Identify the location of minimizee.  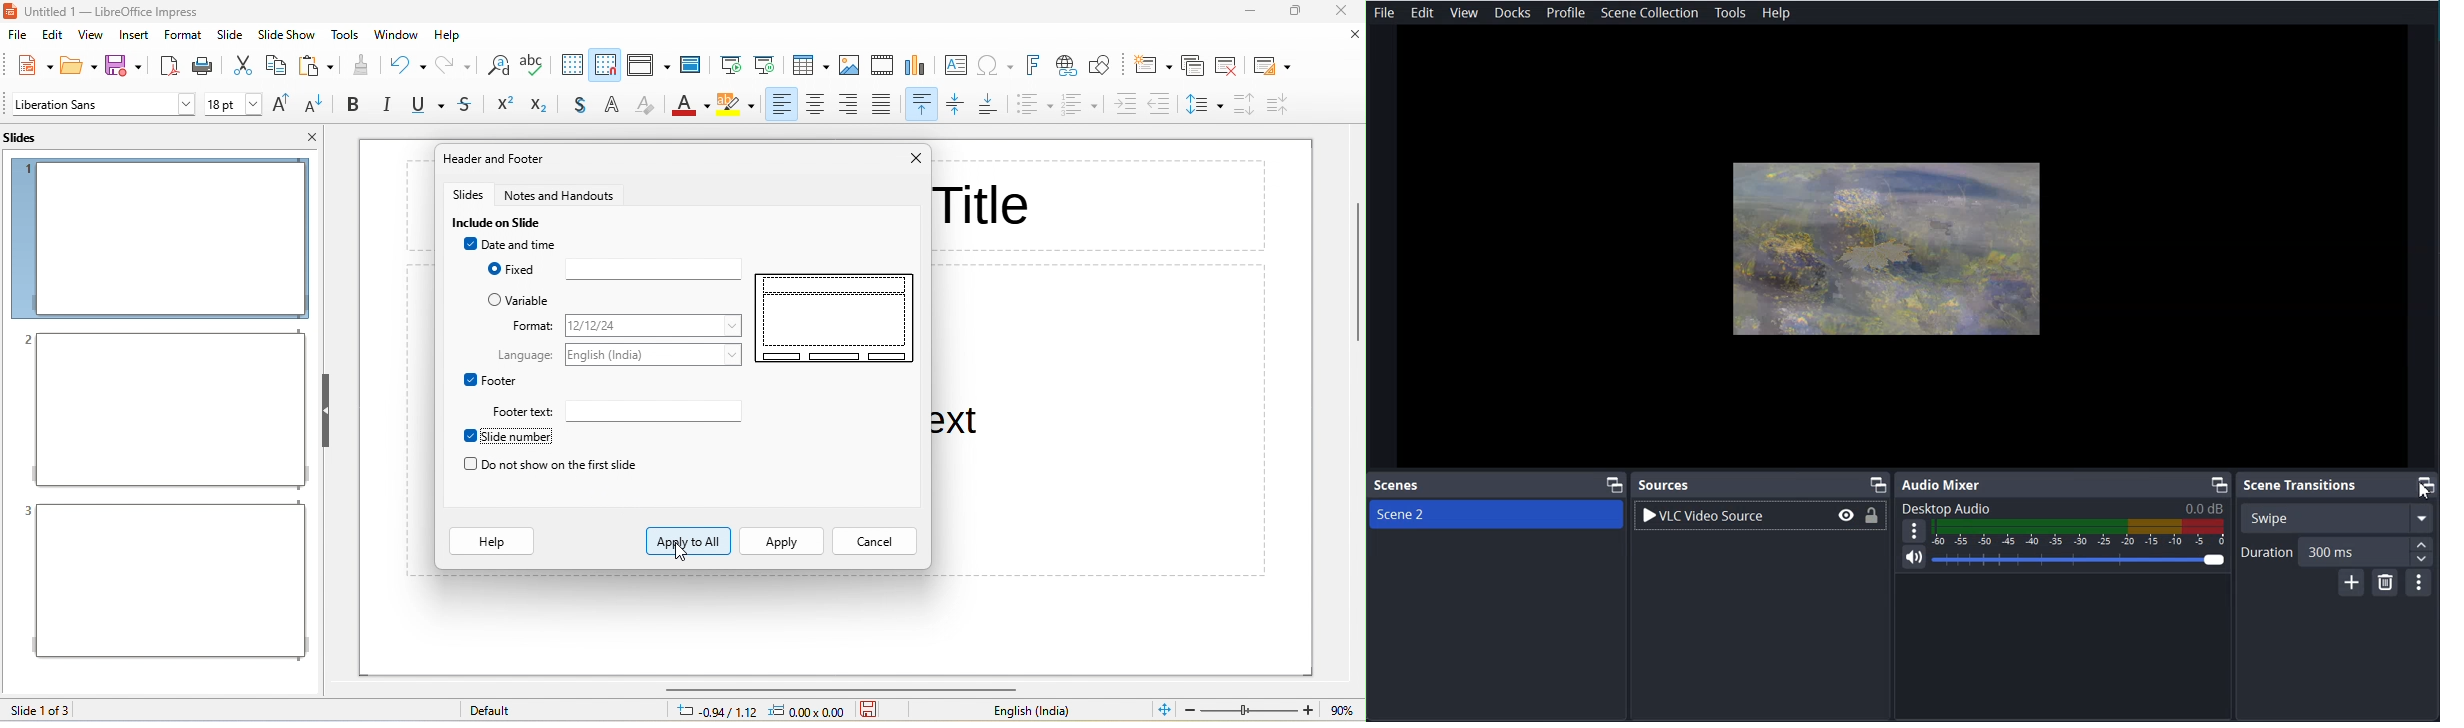
(1252, 11).